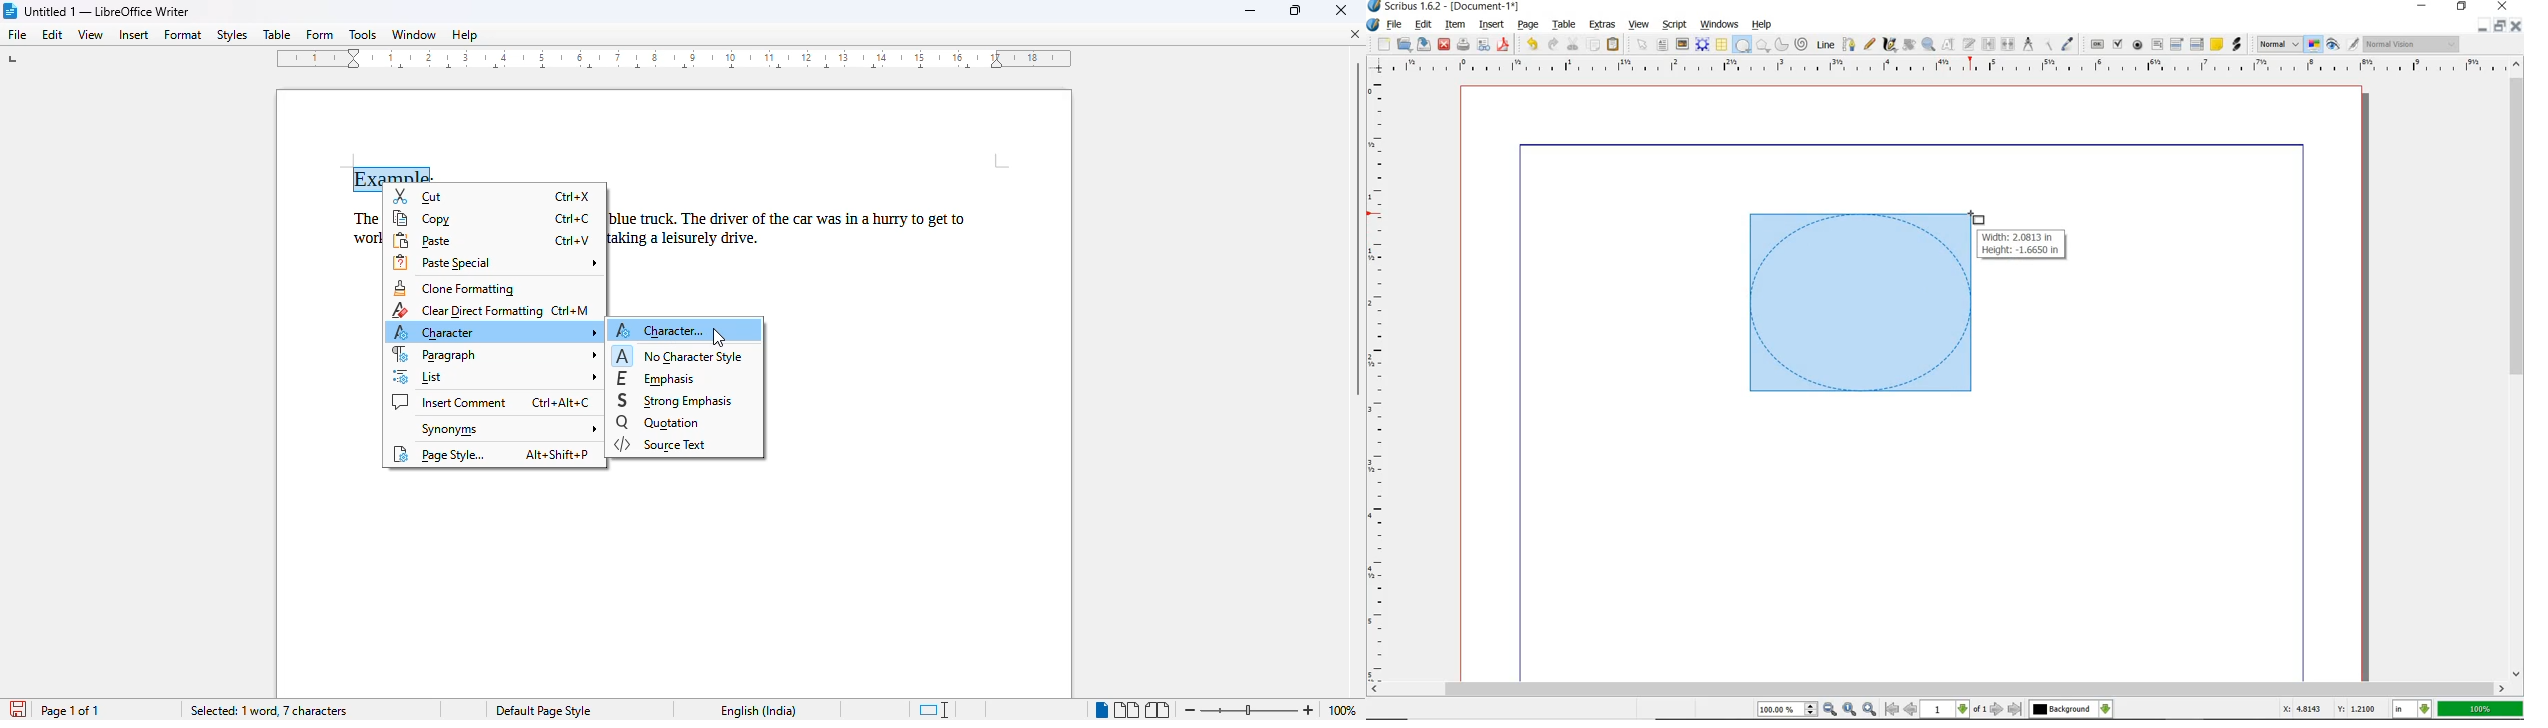 Image resolution: width=2548 pixels, height=728 pixels. What do you see at coordinates (679, 62) in the screenshot?
I see `ruler` at bounding box center [679, 62].